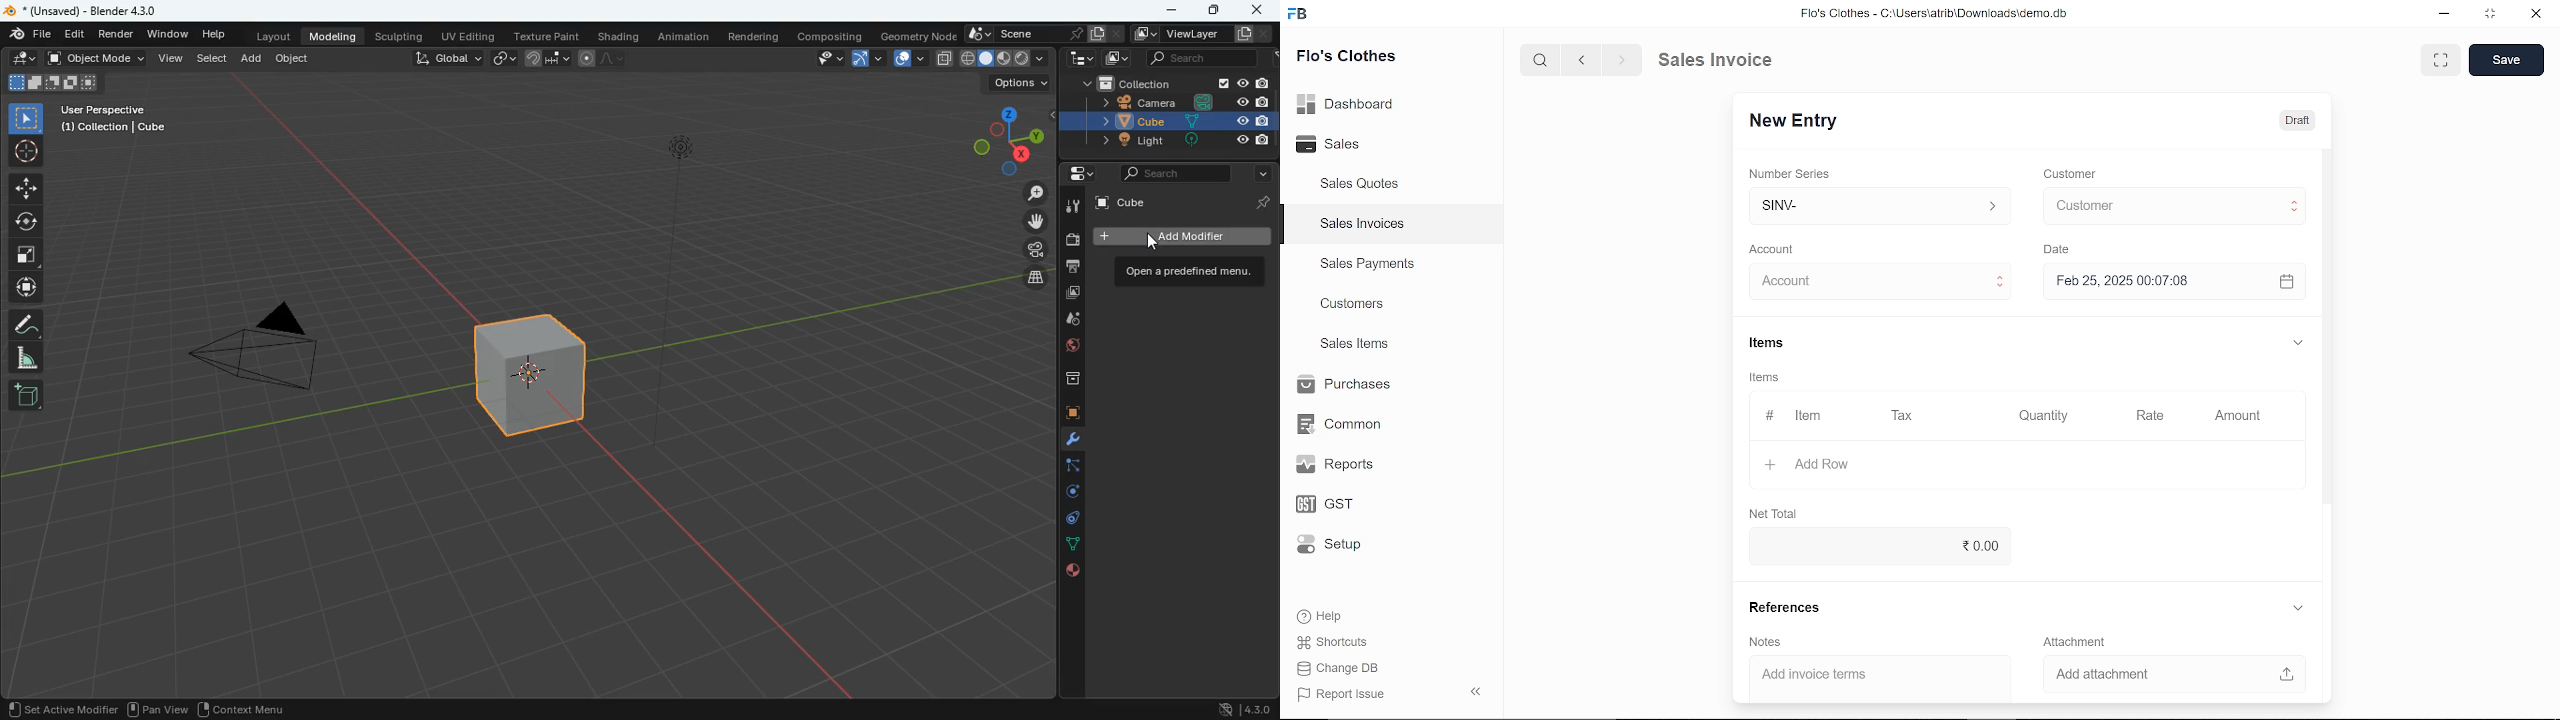 This screenshot has height=728, width=2576. Describe the element at coordinates (115, 121) in the screenshot. I see `` at that location.